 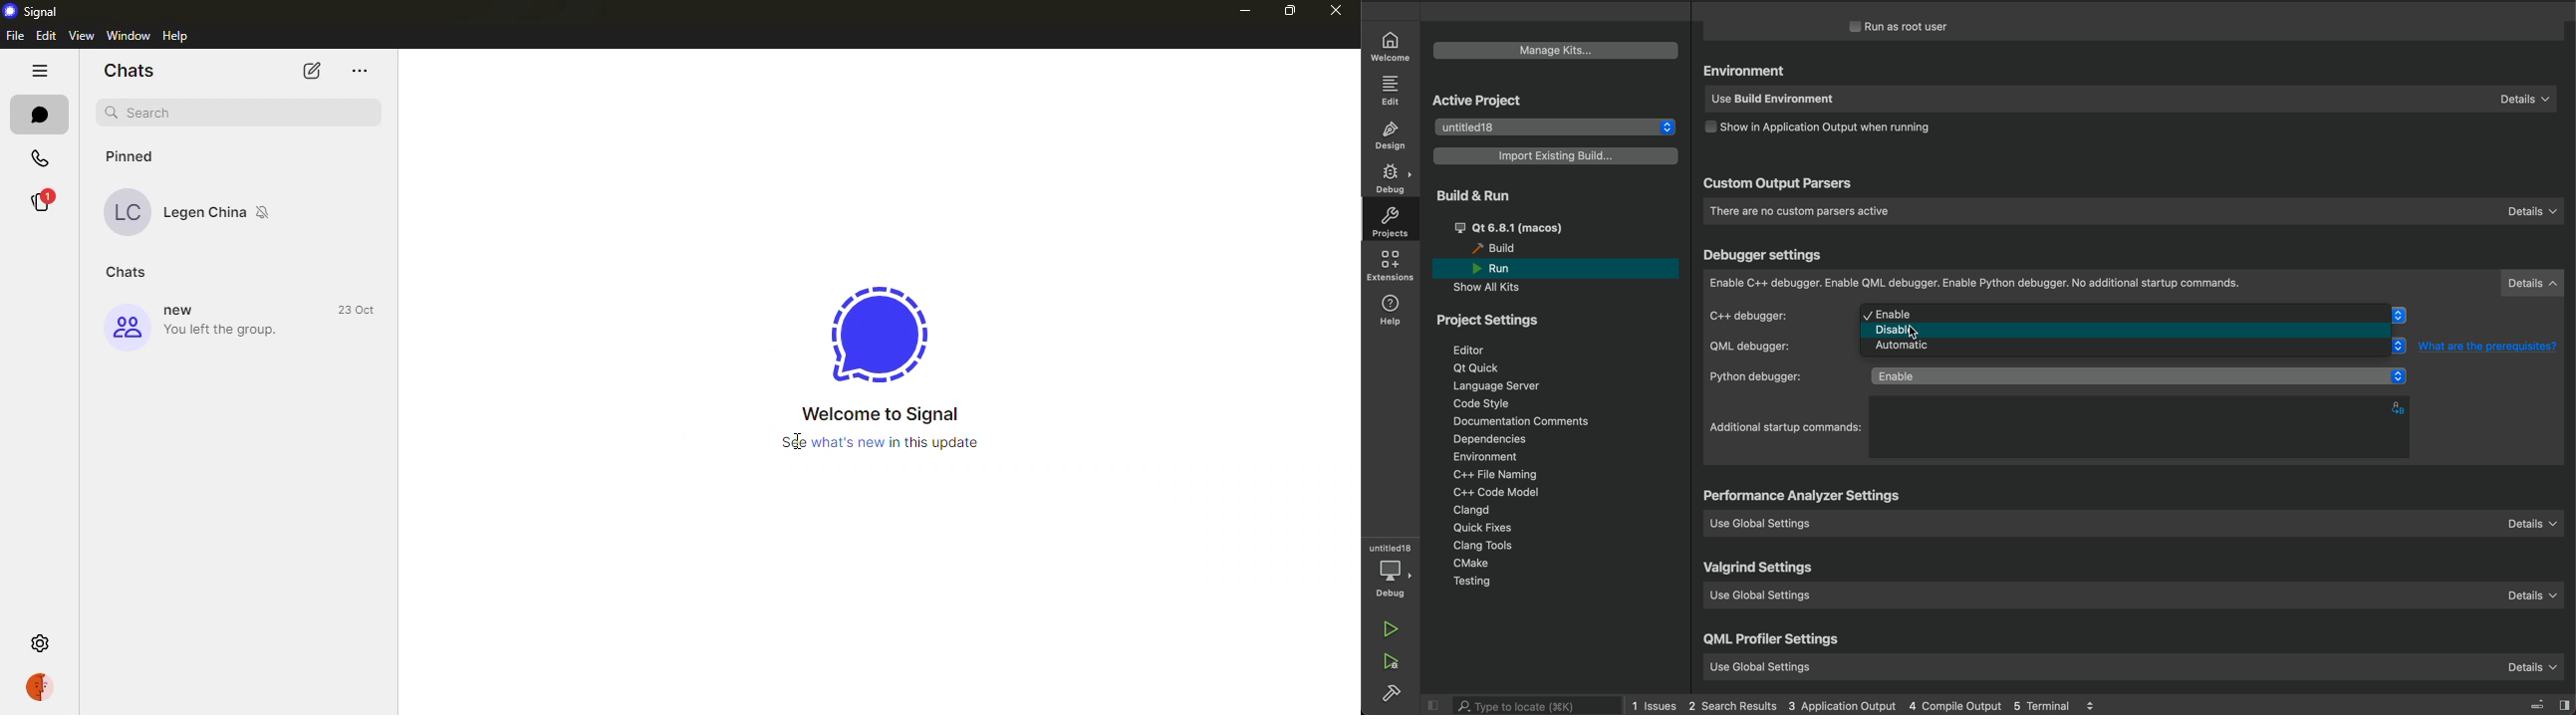 What do you see at coordinates (1394, 136) in the screenshot?
I see `DESIGN` at bounding box center [1394, 136].